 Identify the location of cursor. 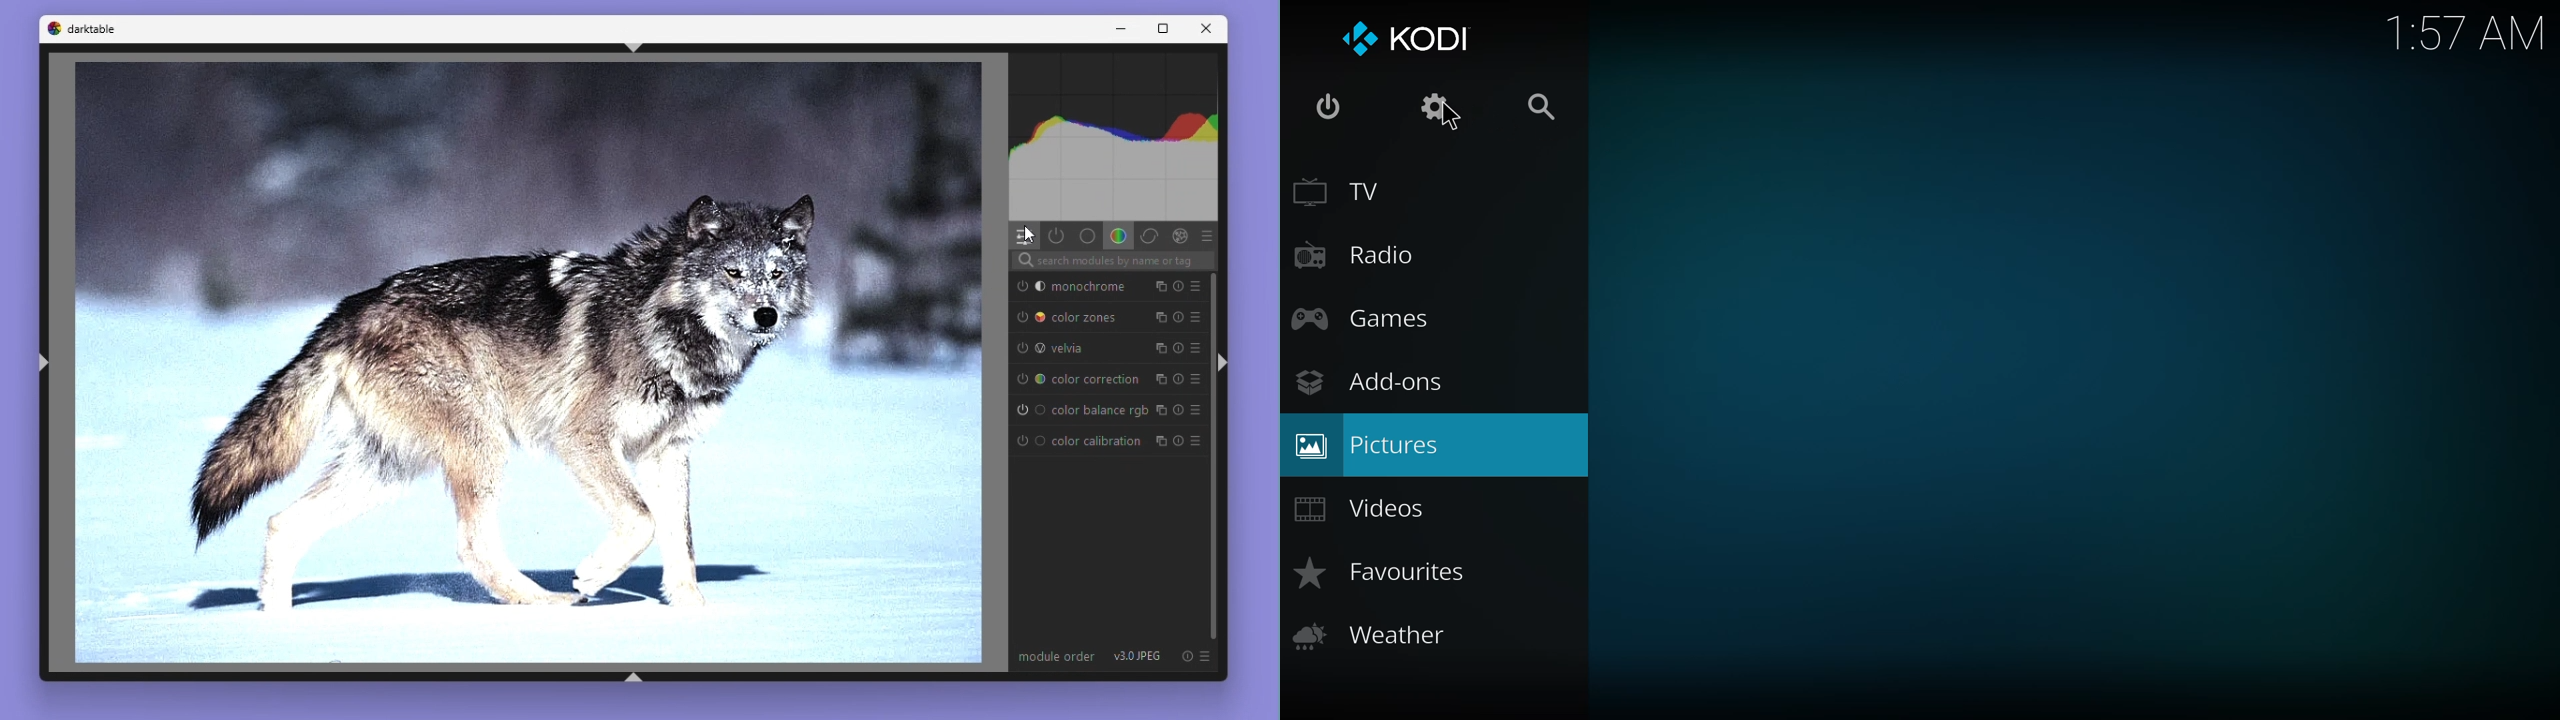
(1453, 116).